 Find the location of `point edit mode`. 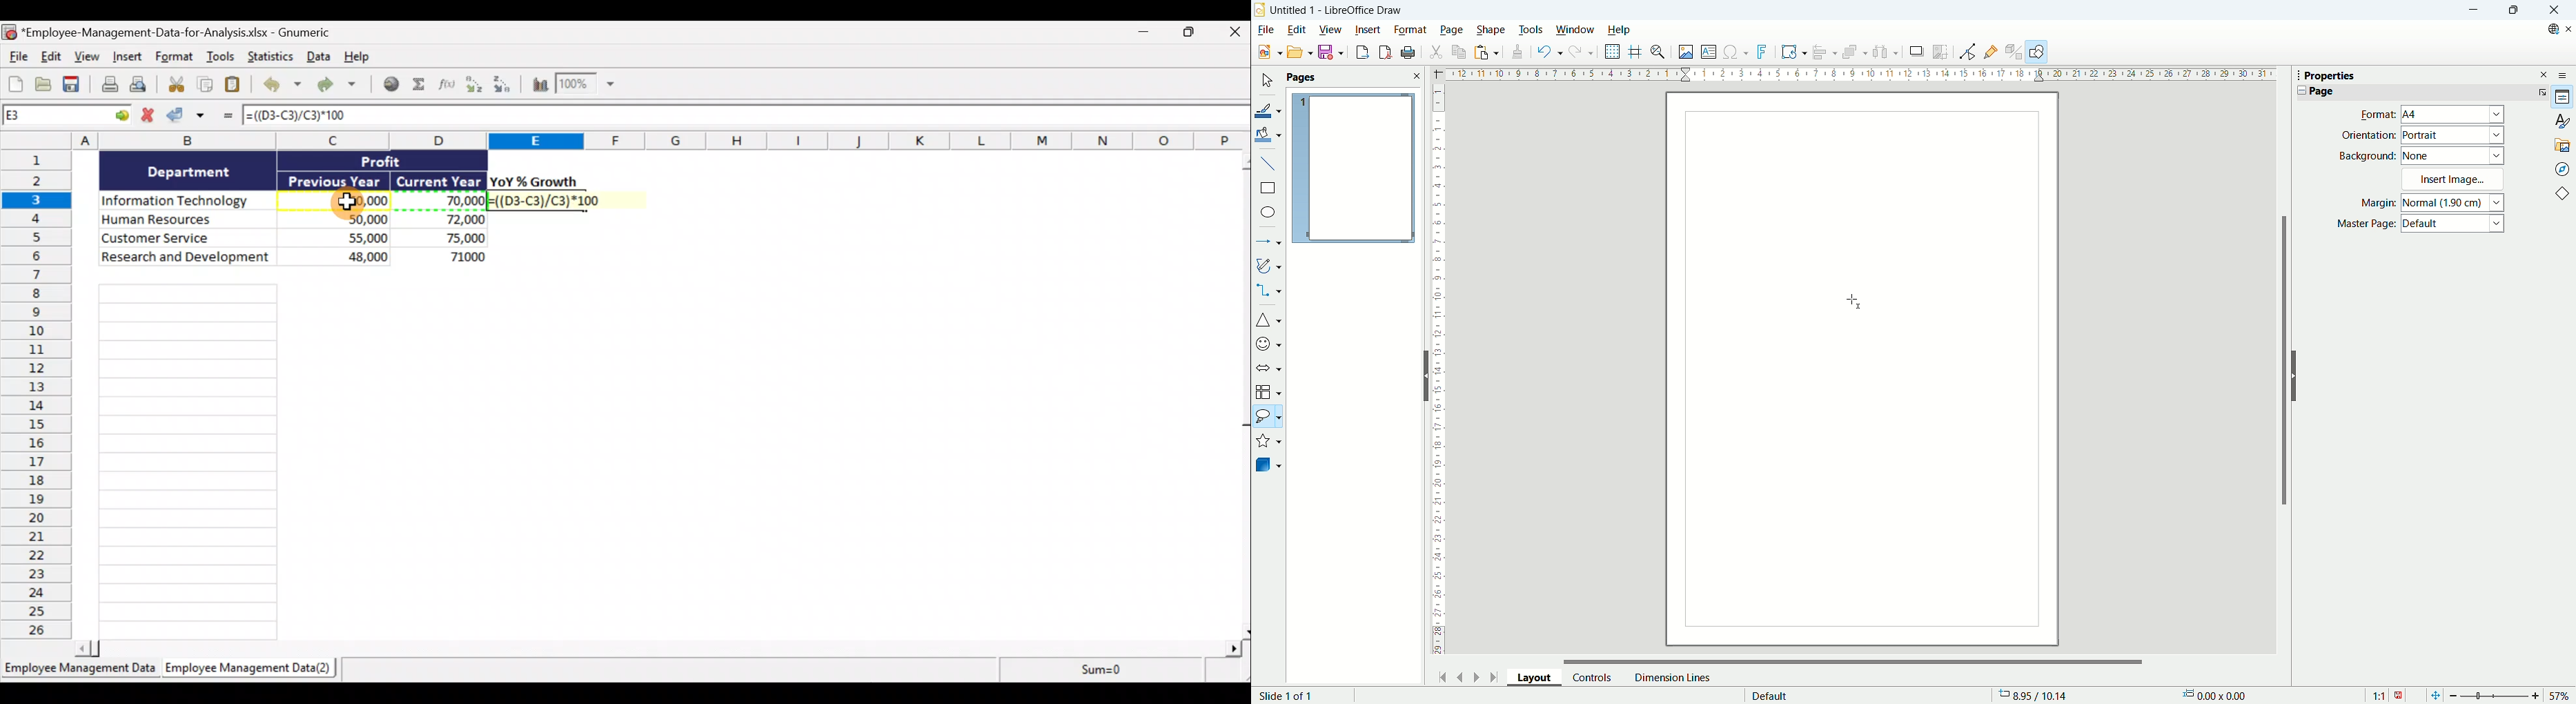

point edit mode is located at coordinates (1967, 52).